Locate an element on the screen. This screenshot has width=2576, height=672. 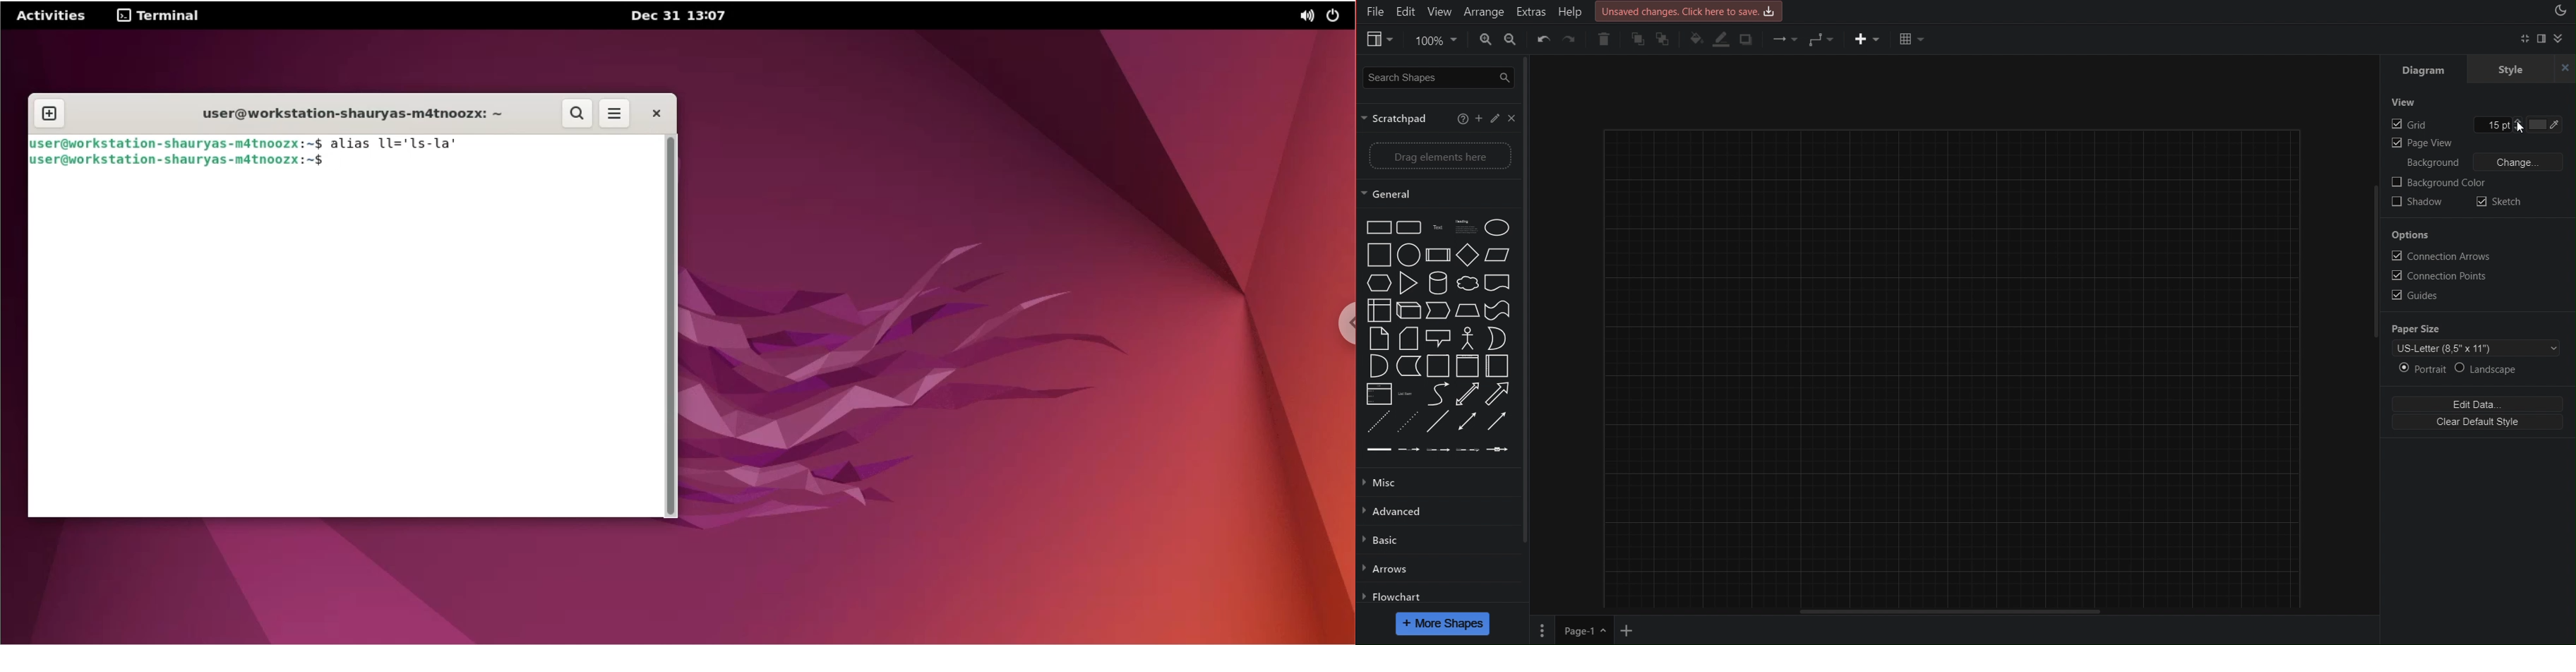
File  is located at coordinates (1374, 10).